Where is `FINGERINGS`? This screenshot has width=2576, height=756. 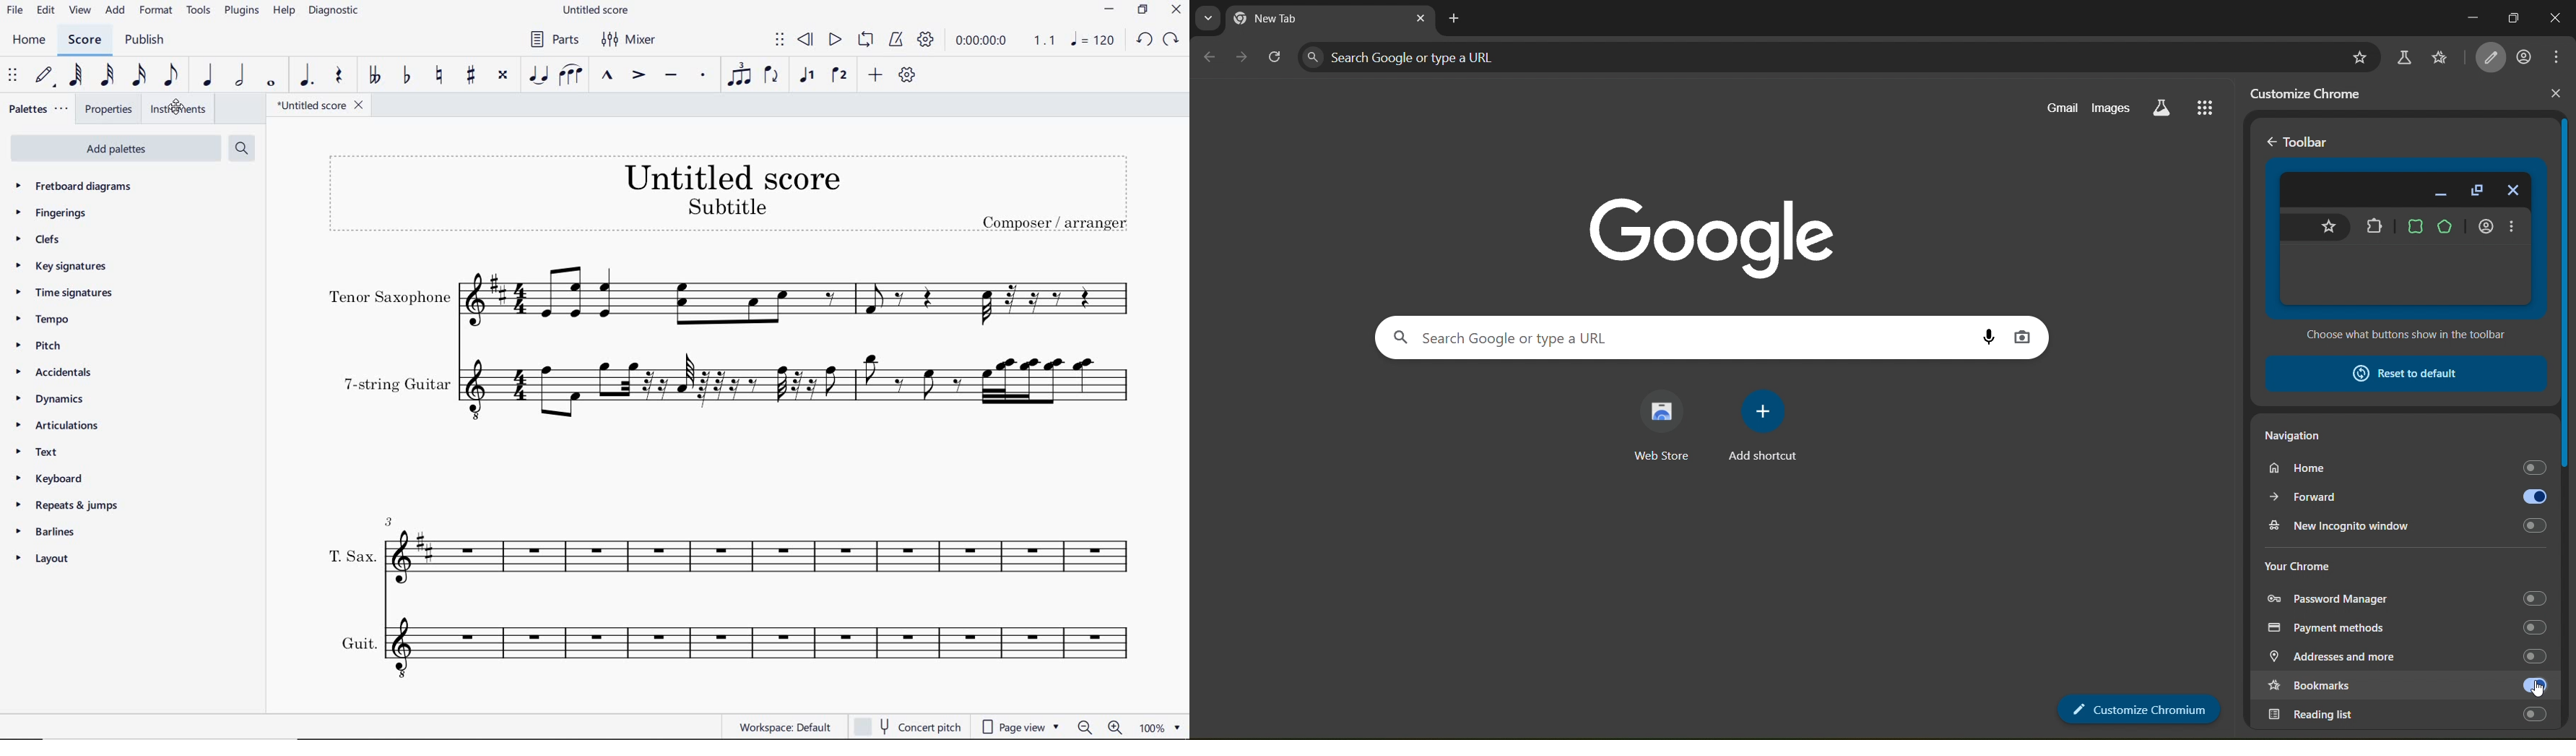 FINGERINGS is located at coordinates (56, 214).